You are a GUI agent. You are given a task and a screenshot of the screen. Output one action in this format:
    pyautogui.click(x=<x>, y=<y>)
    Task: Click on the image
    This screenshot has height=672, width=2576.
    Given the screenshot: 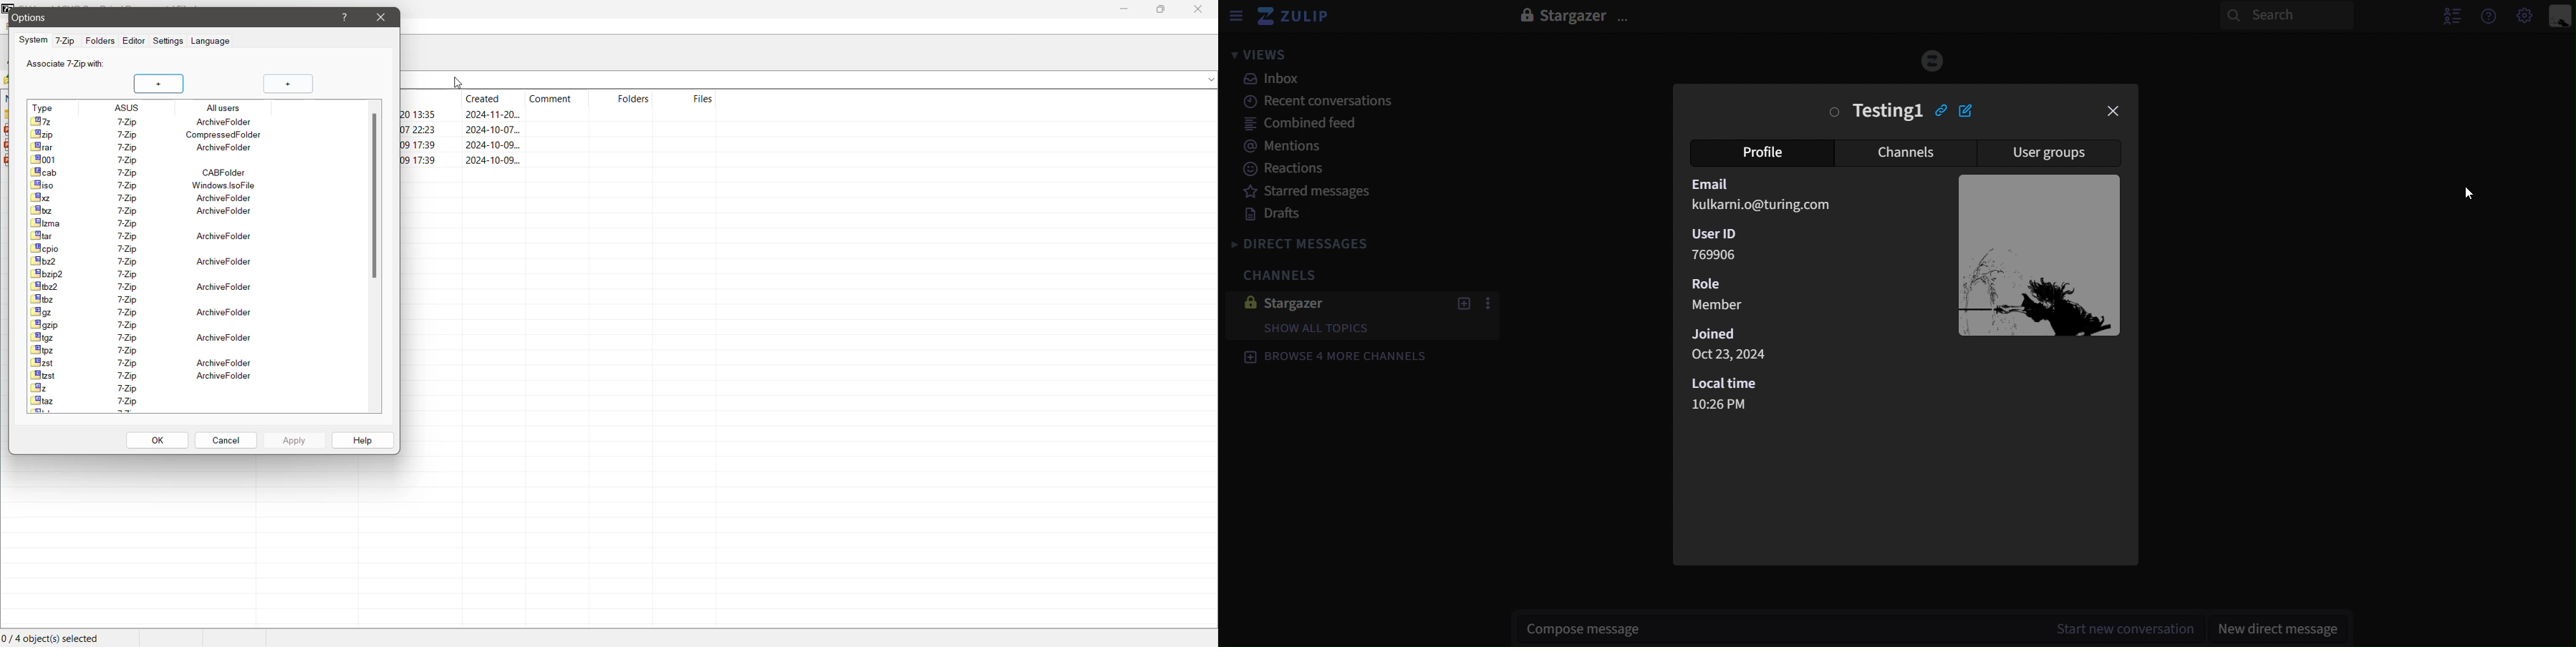 What is the action you would take?
    pyautogui.click(x=1934, y=62)
    